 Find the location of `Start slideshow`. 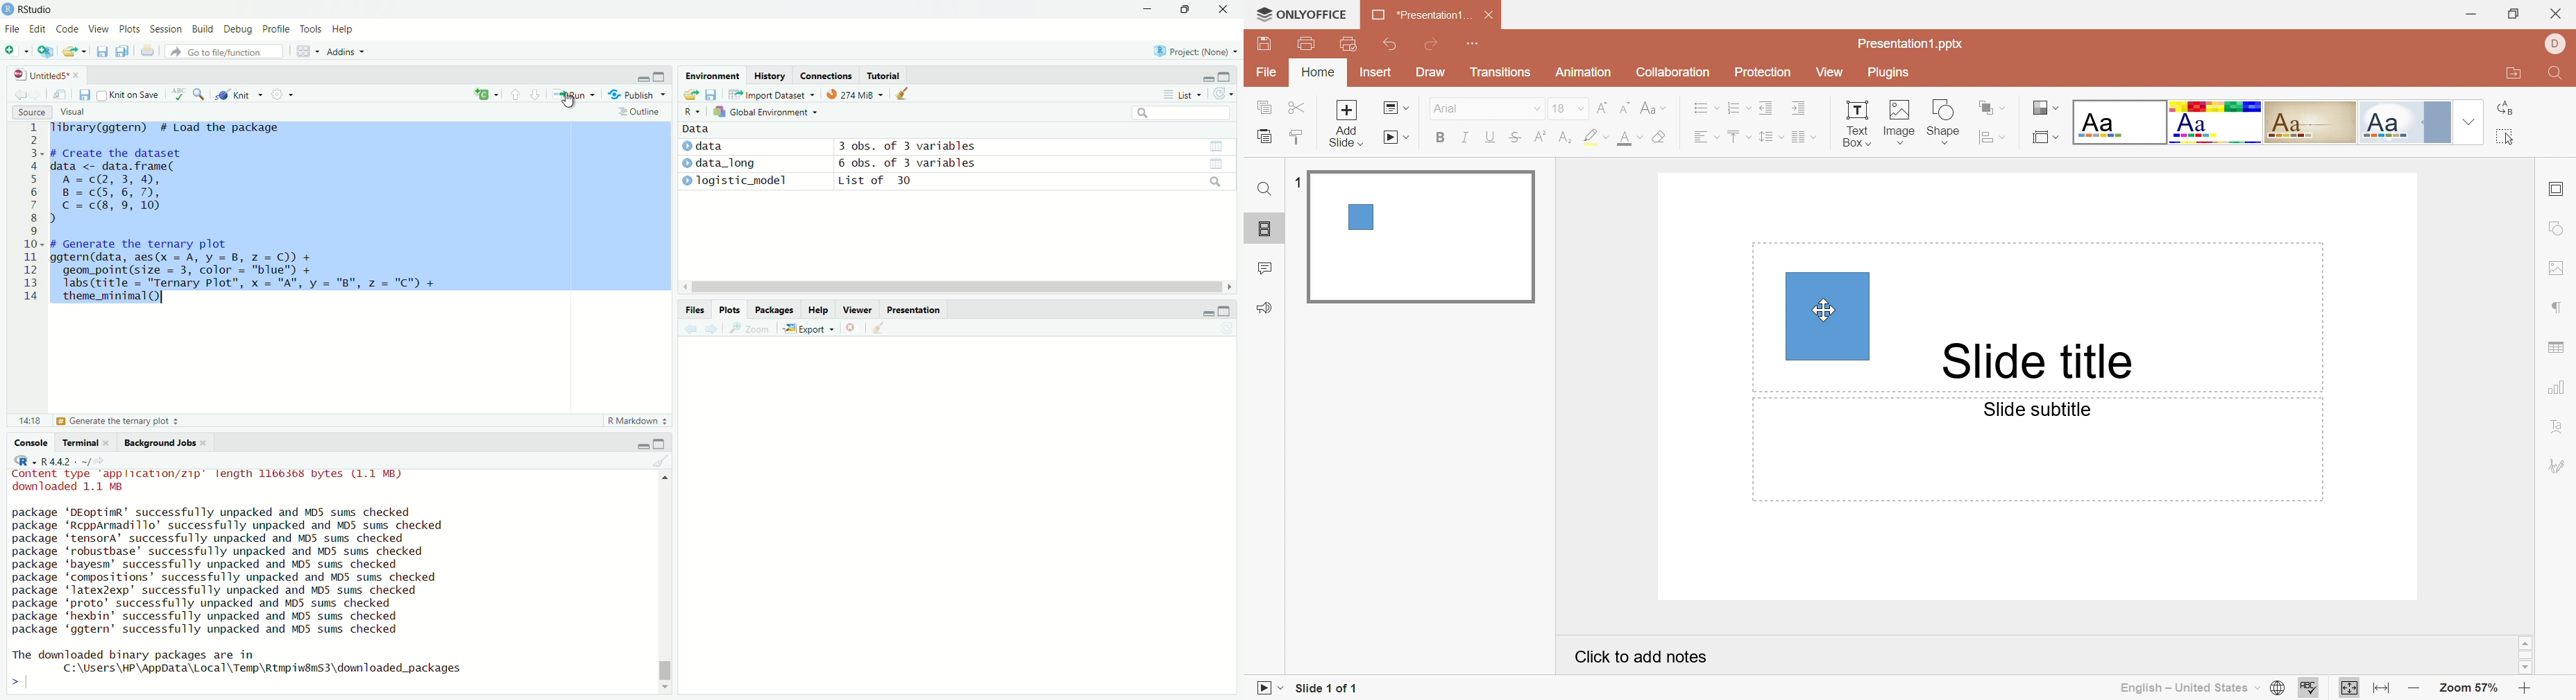

Start slideshow is located at coordinates (1271, 690).